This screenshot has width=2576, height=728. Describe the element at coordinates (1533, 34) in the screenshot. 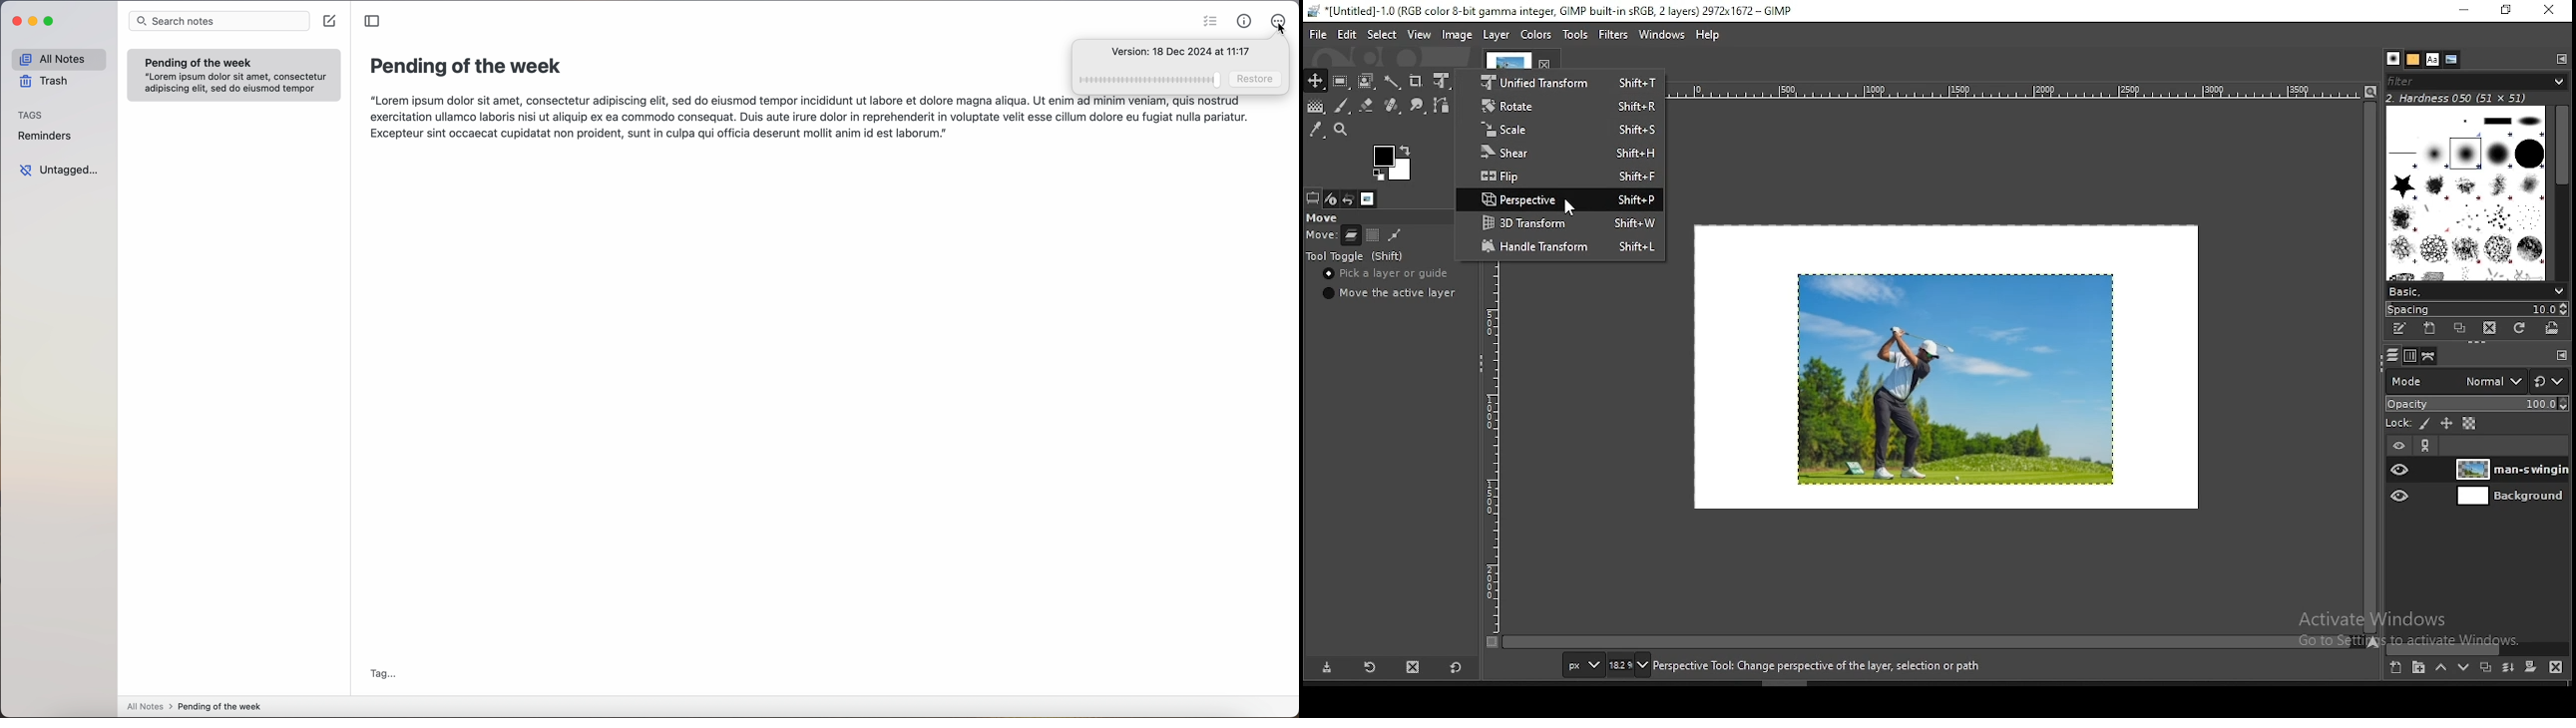

I see `image` at that location.